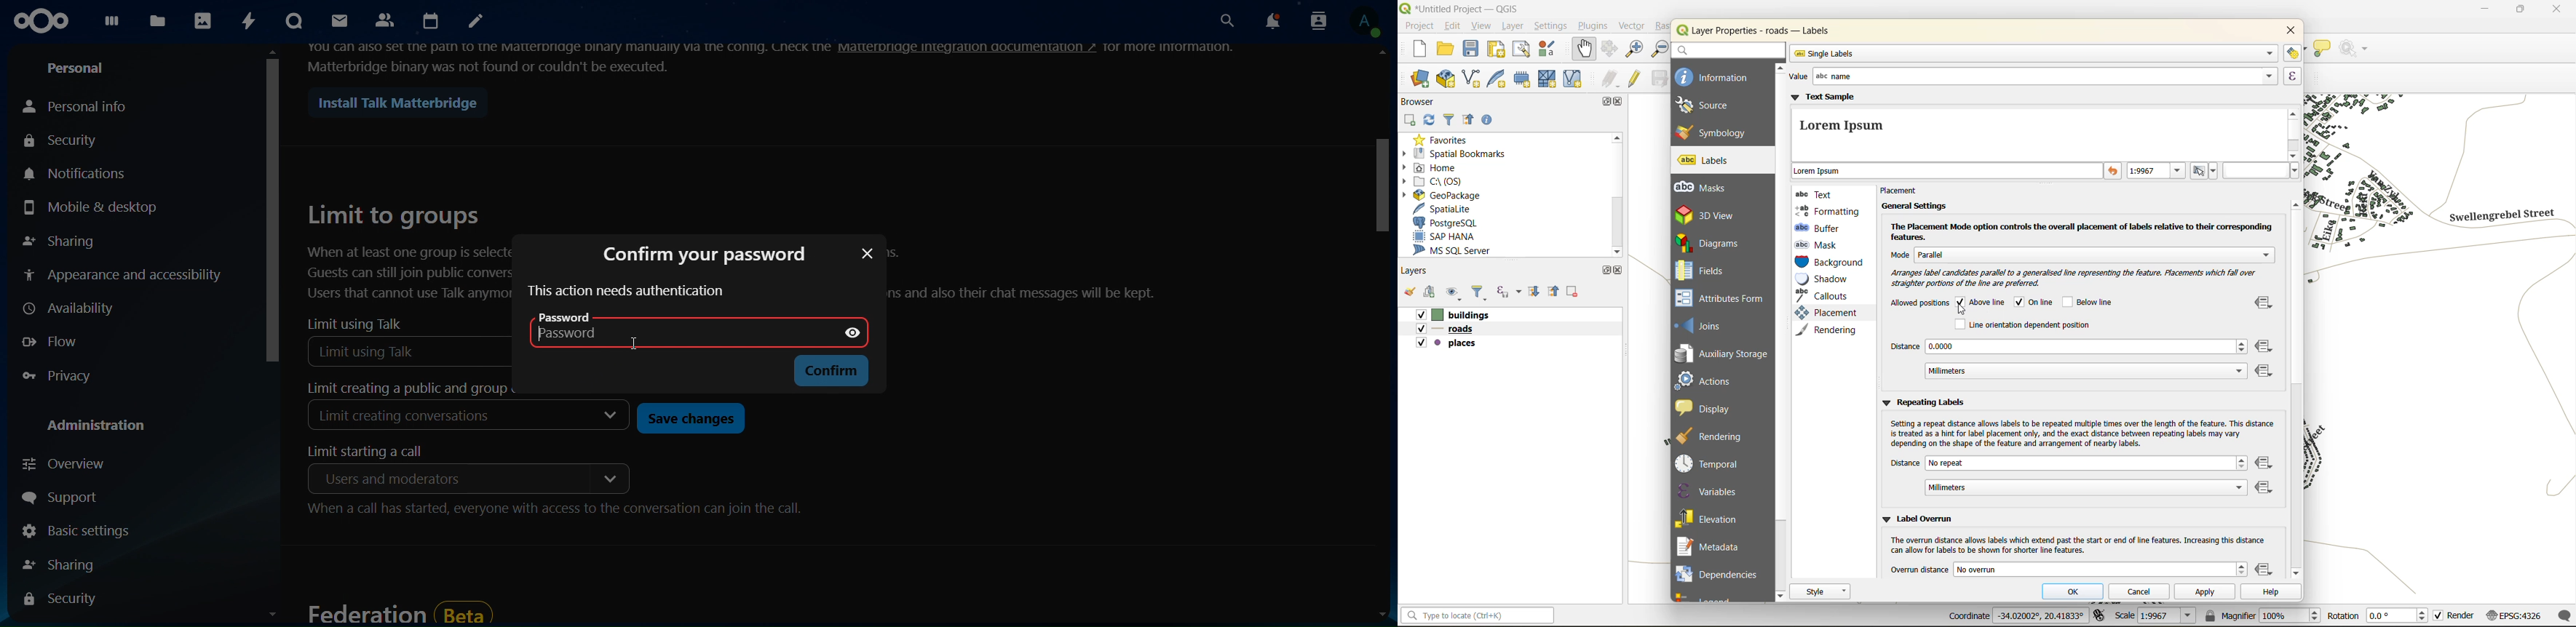 The image size is (2576, 644). I want to click on personal, so click(80, 69).